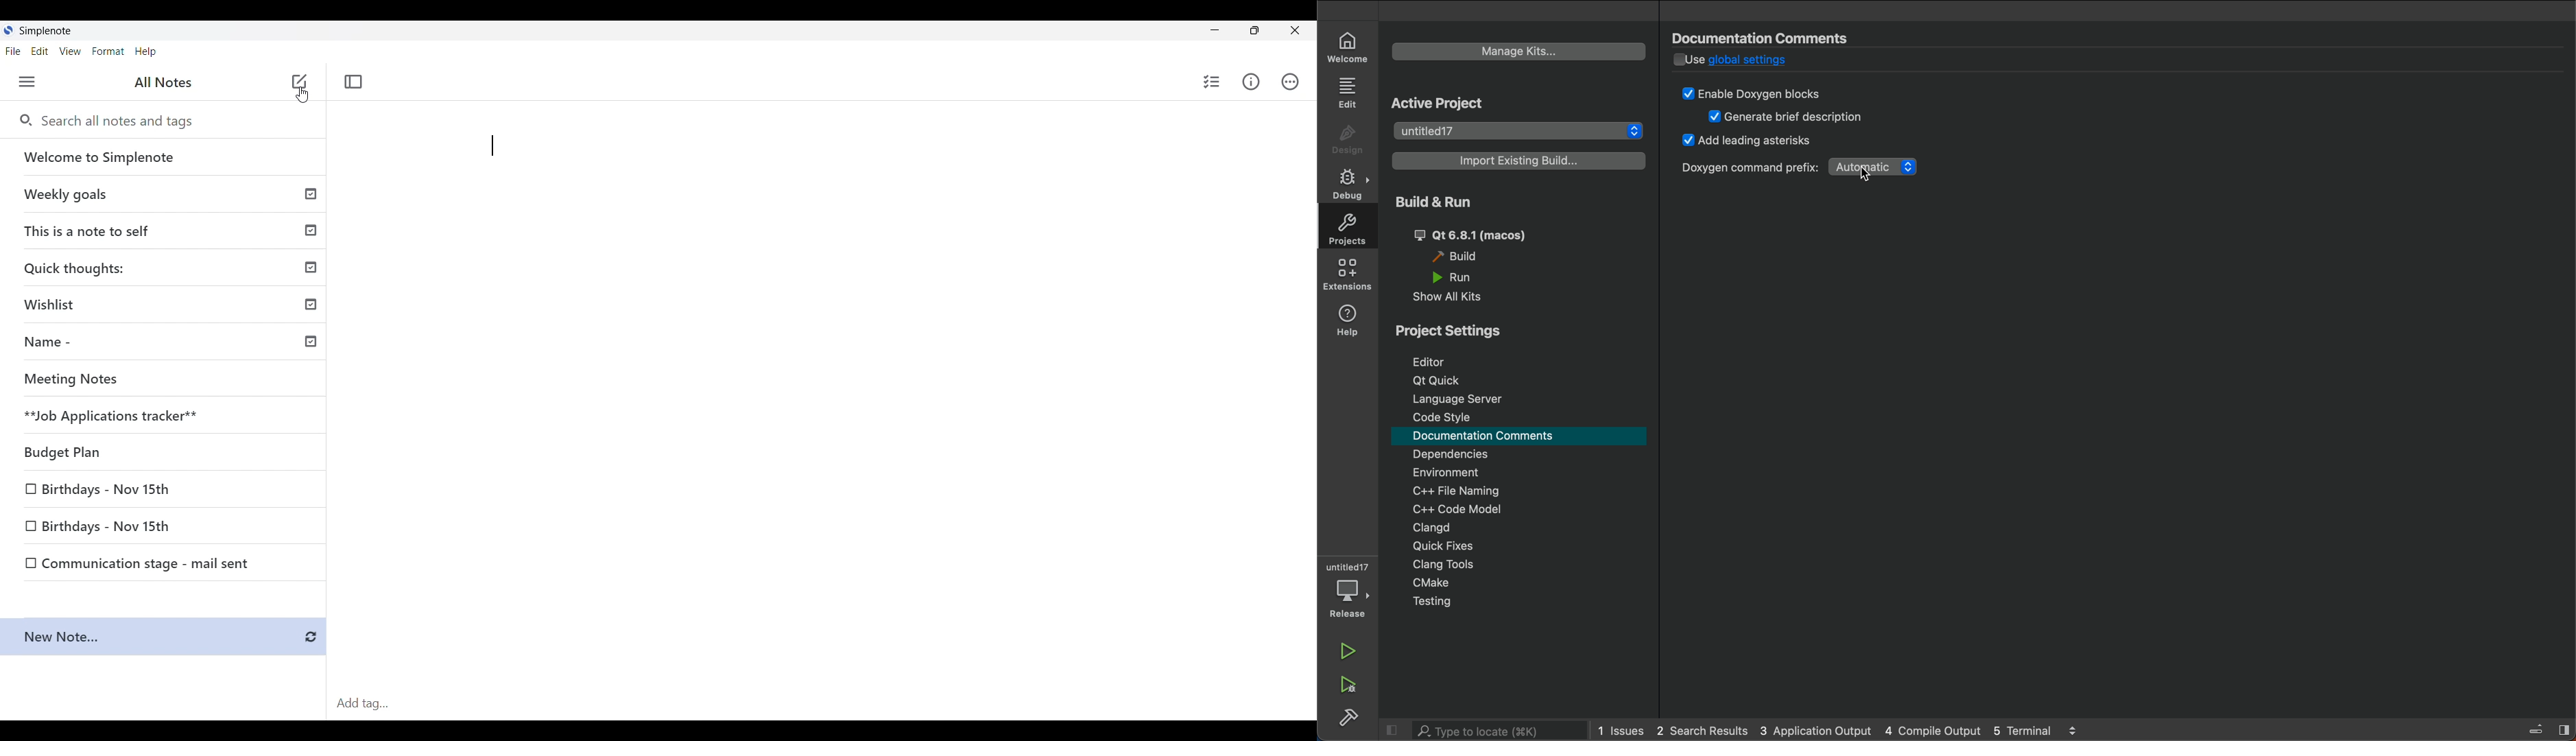 The height and width of the screenshot is (756, 2576). What do you see at coordinates (108, 51) in the screenshot?
I see `Format` at bounding box center [108, 51].